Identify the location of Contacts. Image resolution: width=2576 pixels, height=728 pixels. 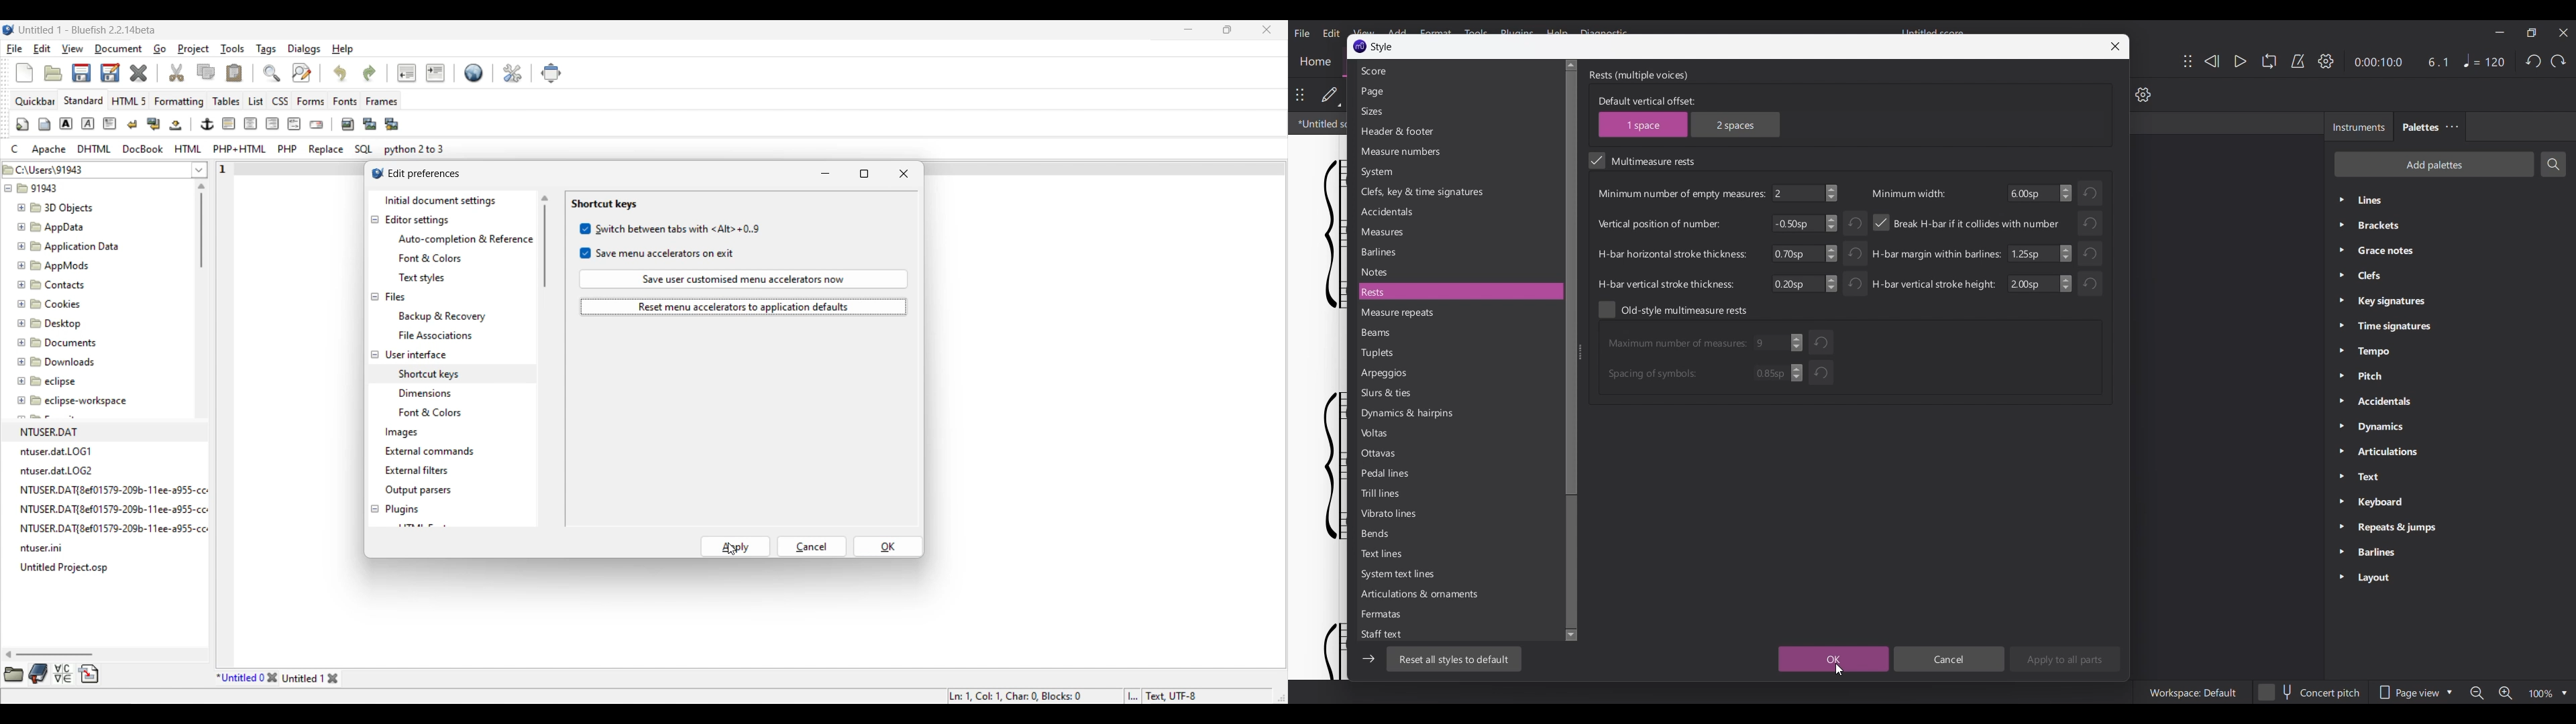
(54, 284).